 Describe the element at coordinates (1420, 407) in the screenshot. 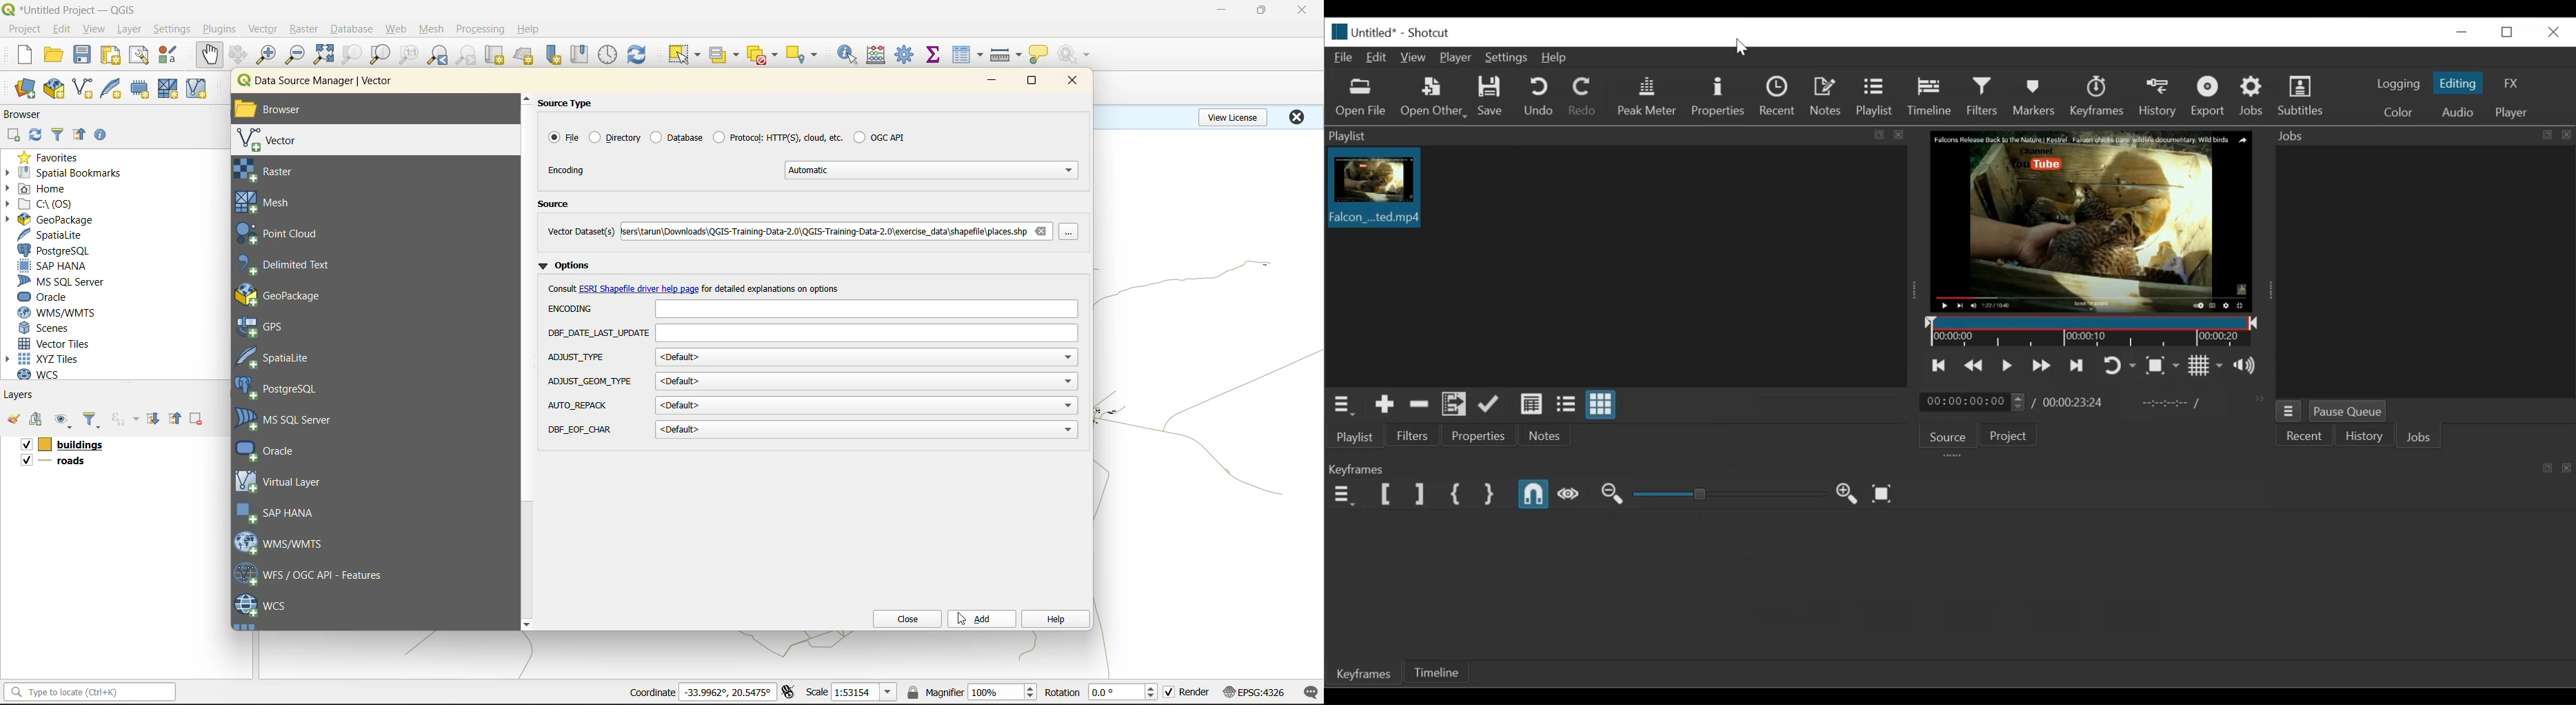

I see `Remove cut` at that location.